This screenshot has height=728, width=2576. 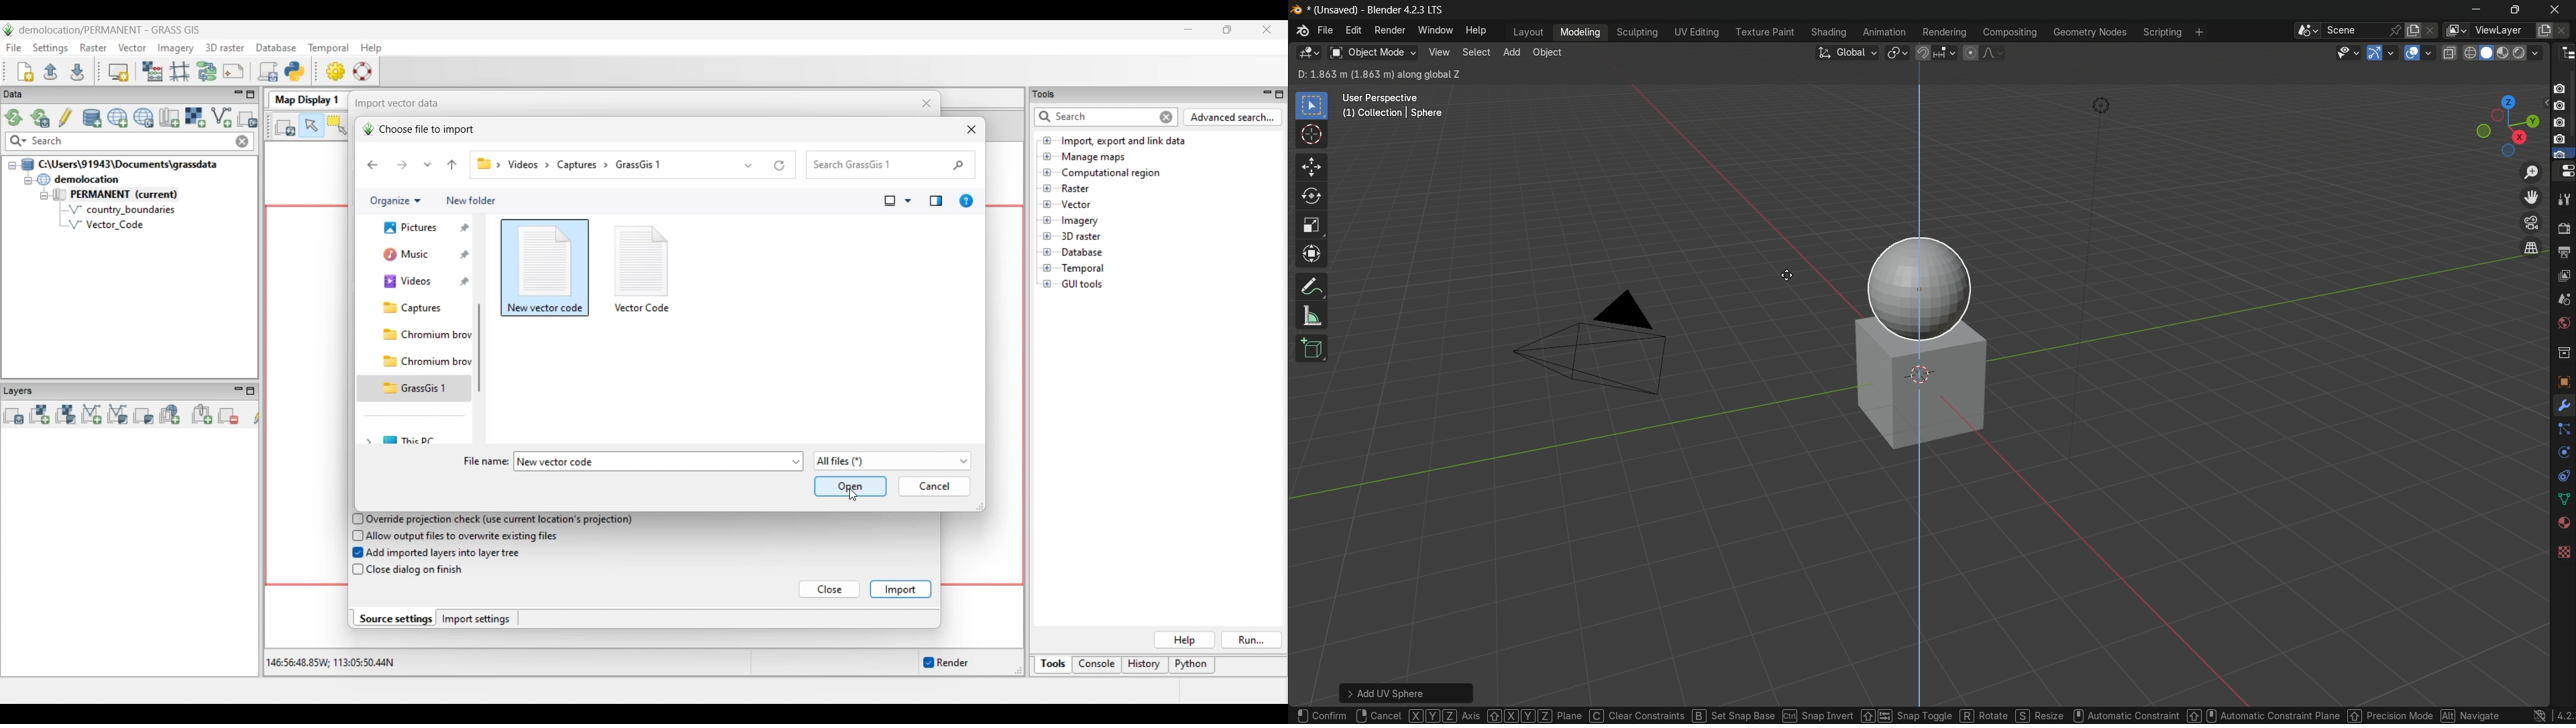 I want to click on outliner, so click(x=2563, y=54).